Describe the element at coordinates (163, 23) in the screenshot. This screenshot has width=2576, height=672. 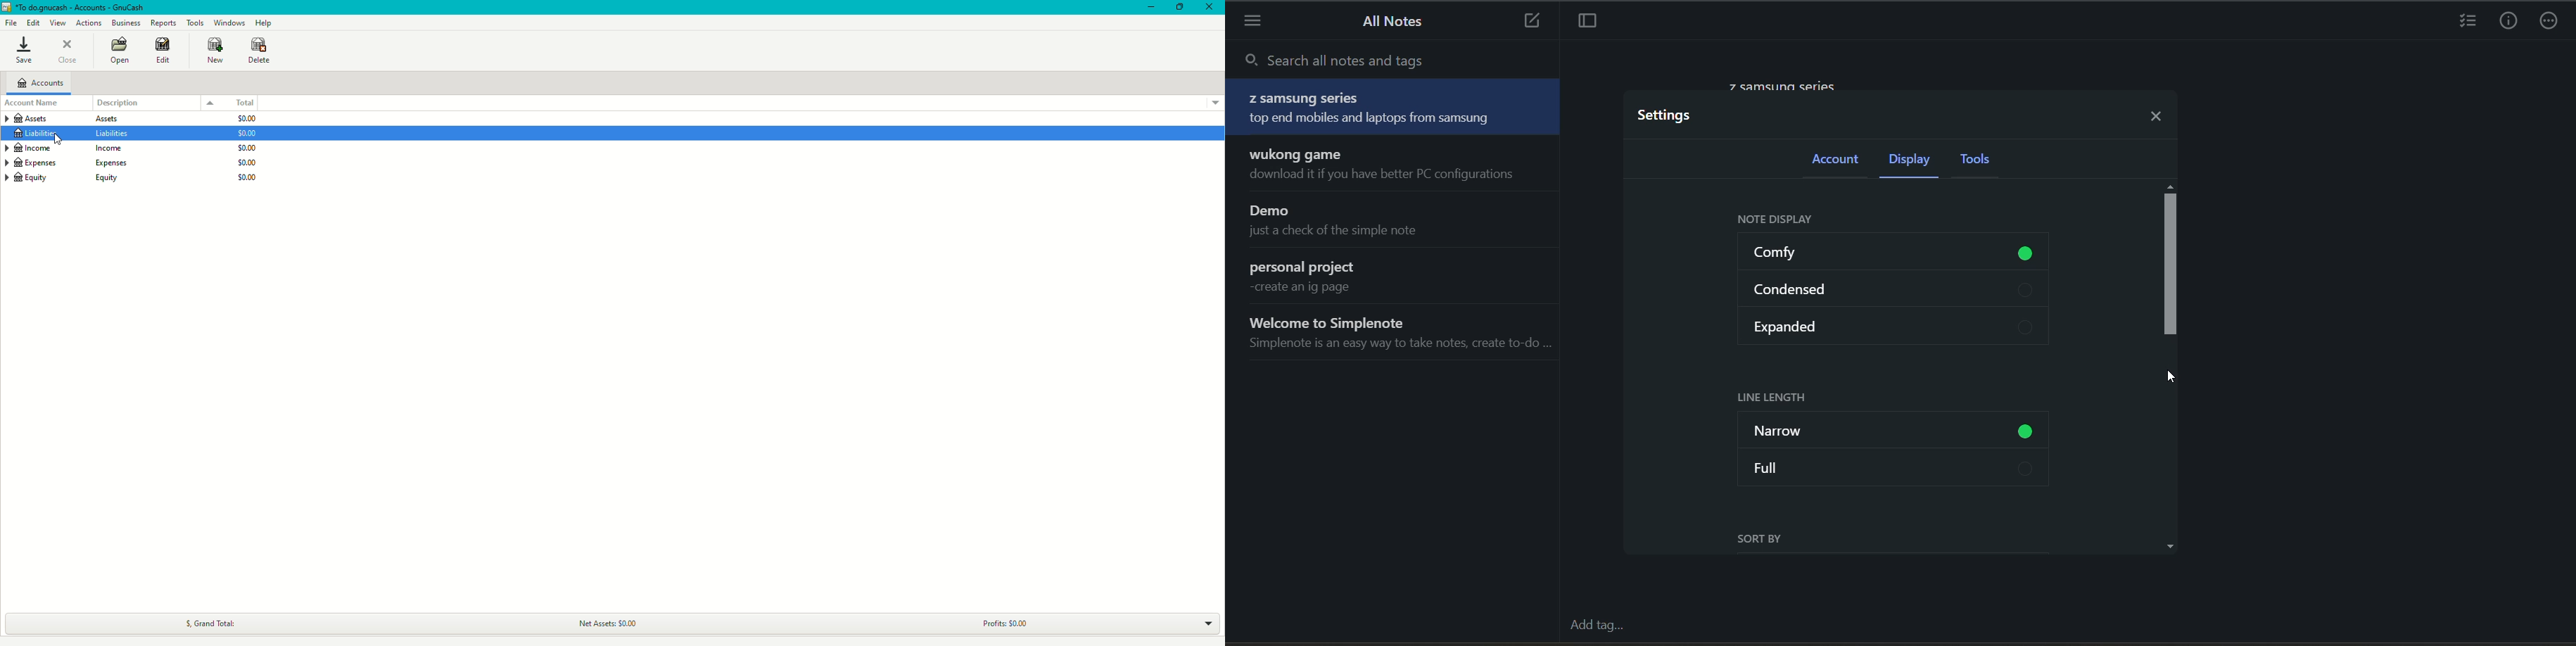
I see `Reports` at that location.